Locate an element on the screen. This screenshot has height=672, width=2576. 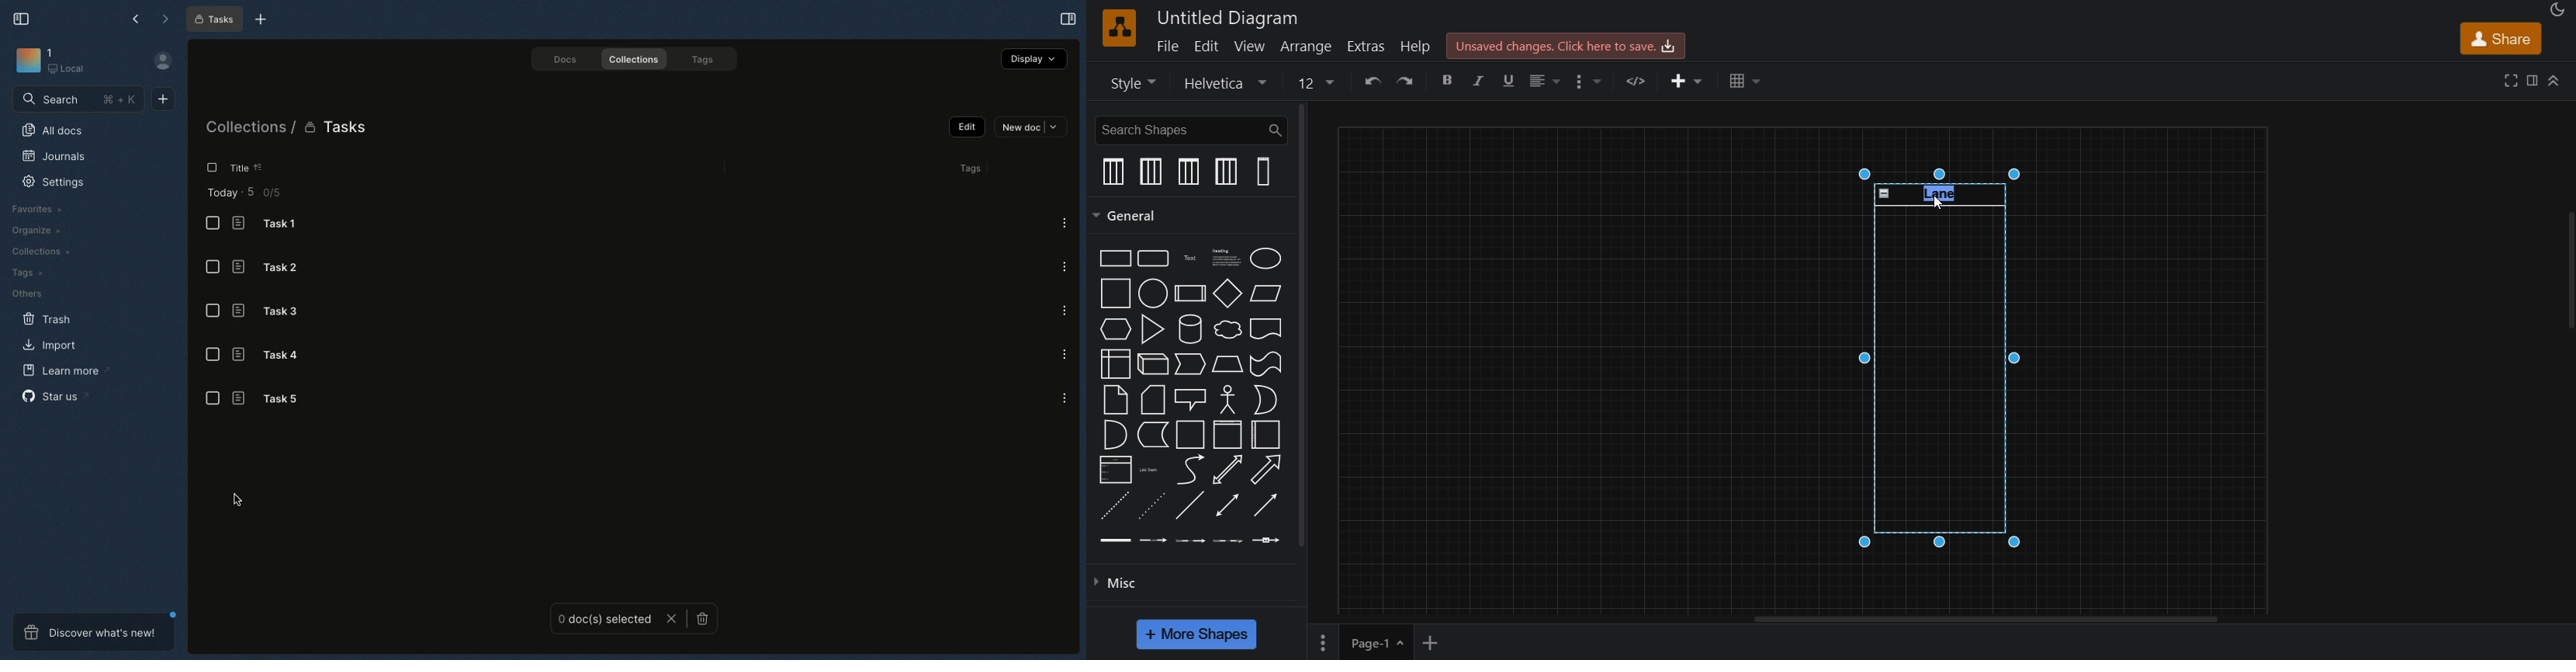
callout is located at coordinates (1189, 401).